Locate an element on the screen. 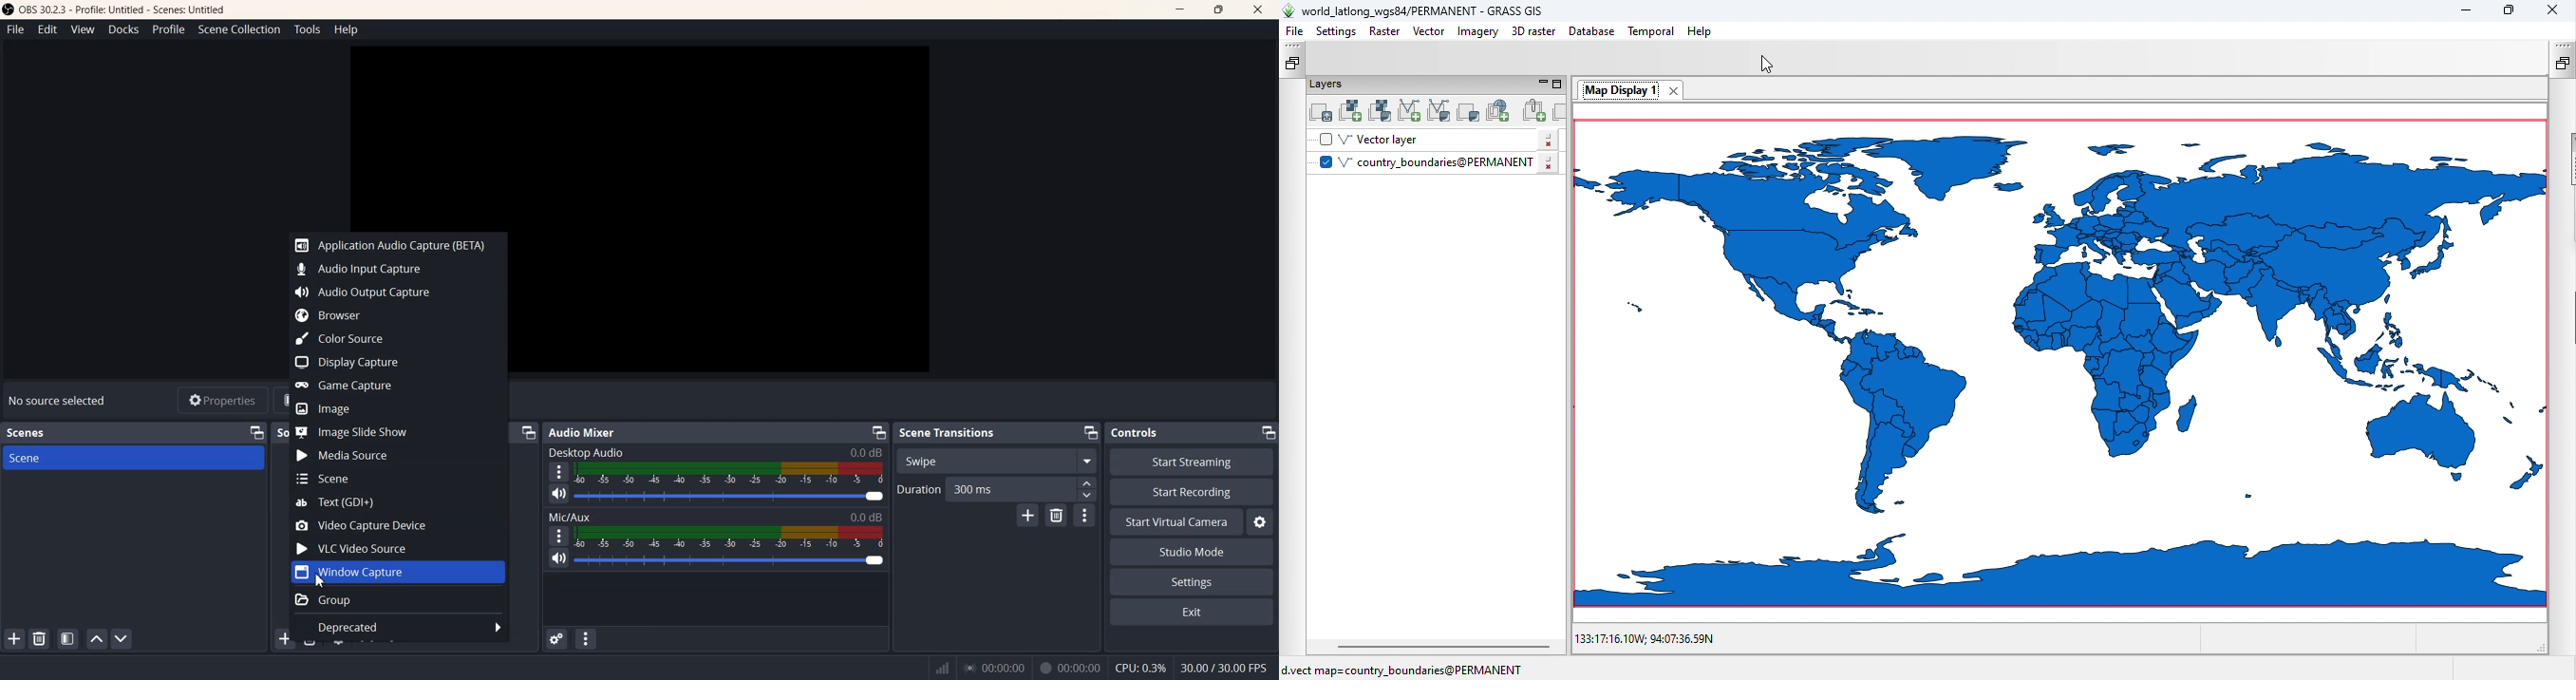  More is located at coordinates (559, 535).